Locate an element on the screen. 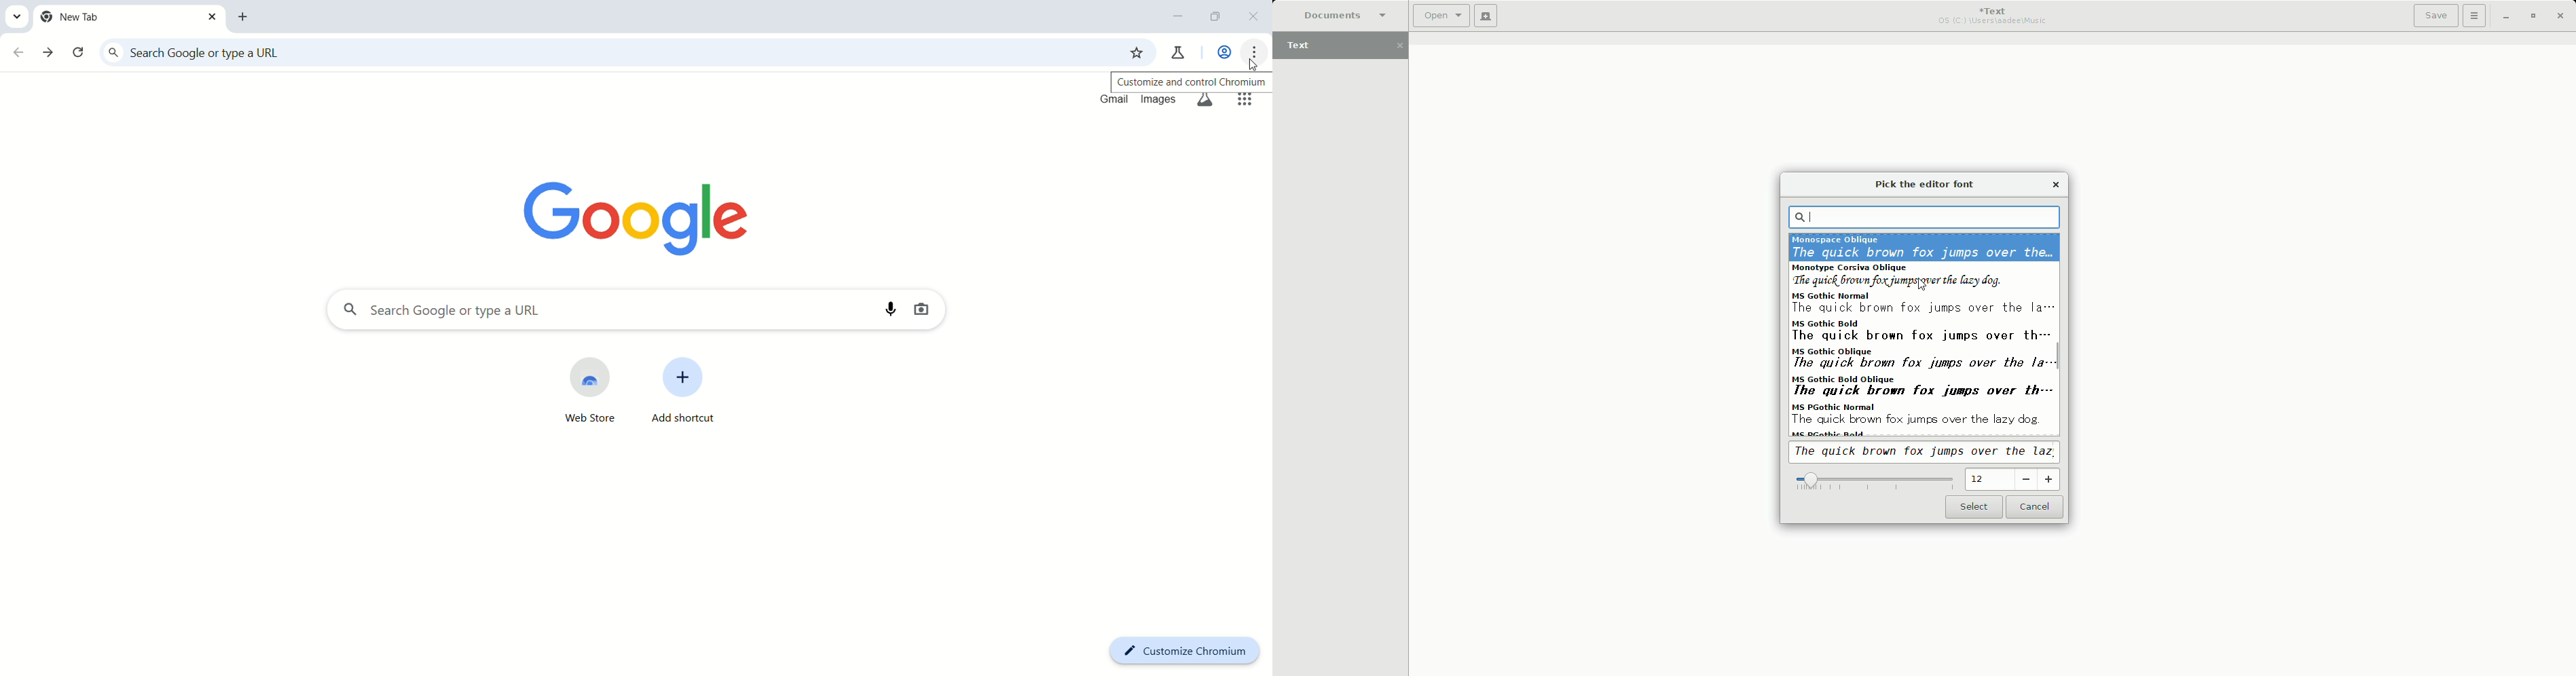 This screenshot has height=700, width=2576. new tab is located at coordinates (245, 17).